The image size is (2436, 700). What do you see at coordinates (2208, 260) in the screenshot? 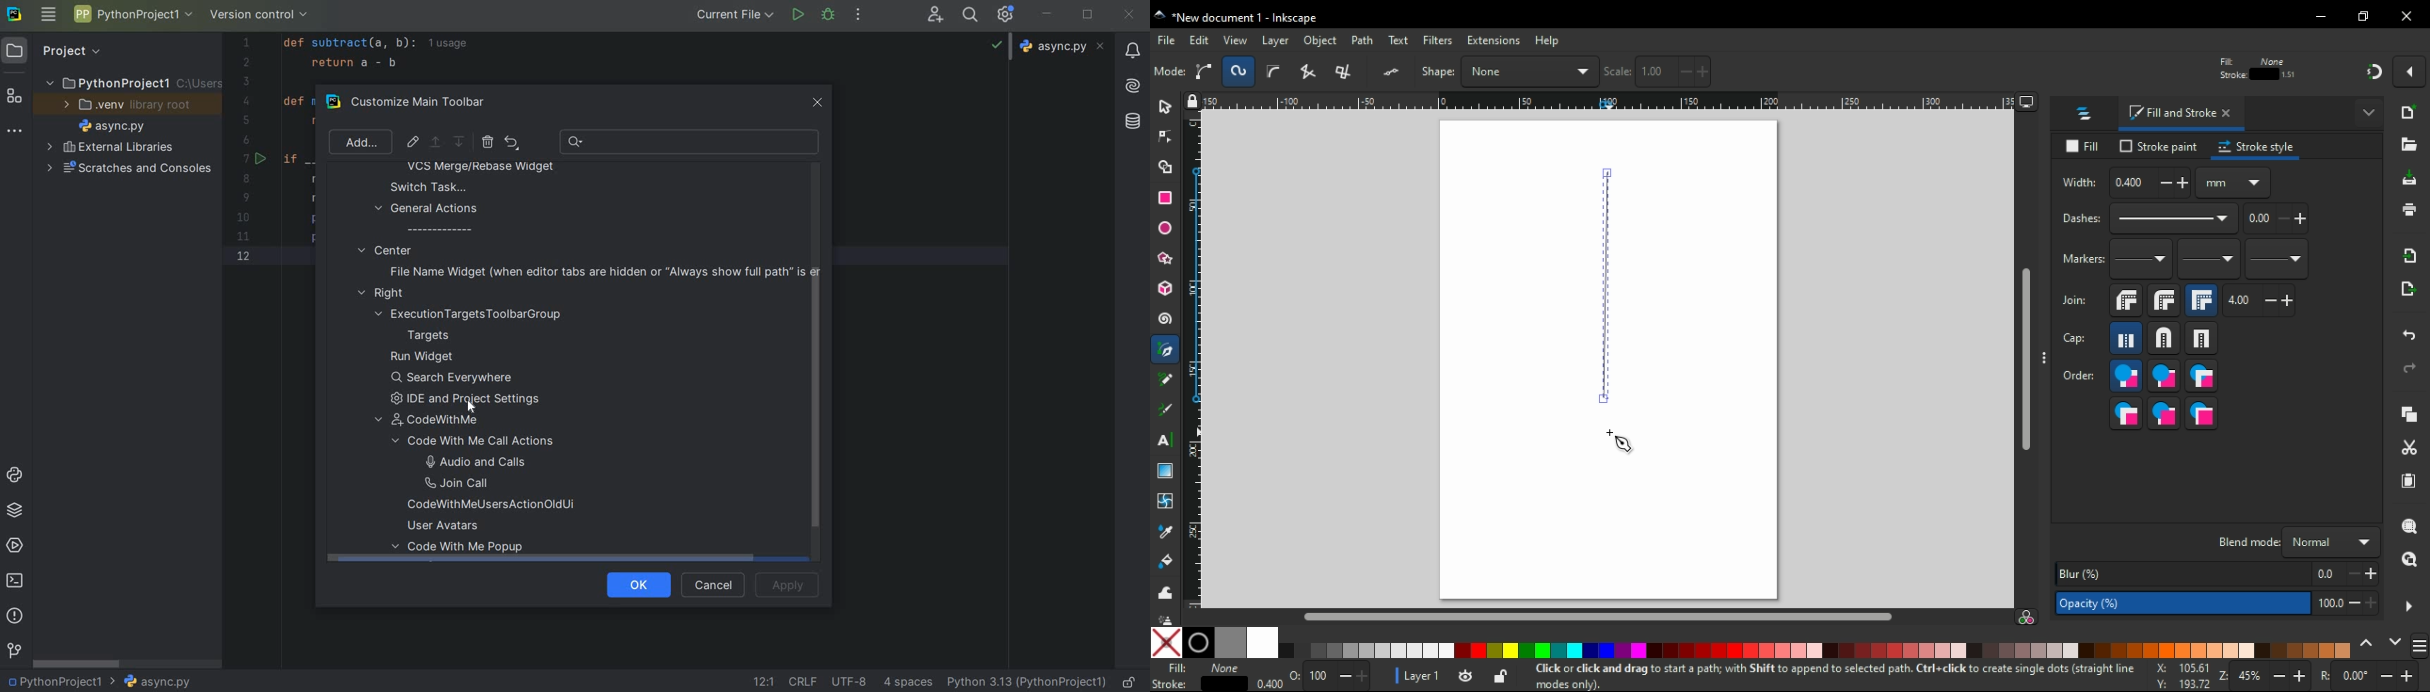
I see `mid markers` at bounding box center [2208, 260].